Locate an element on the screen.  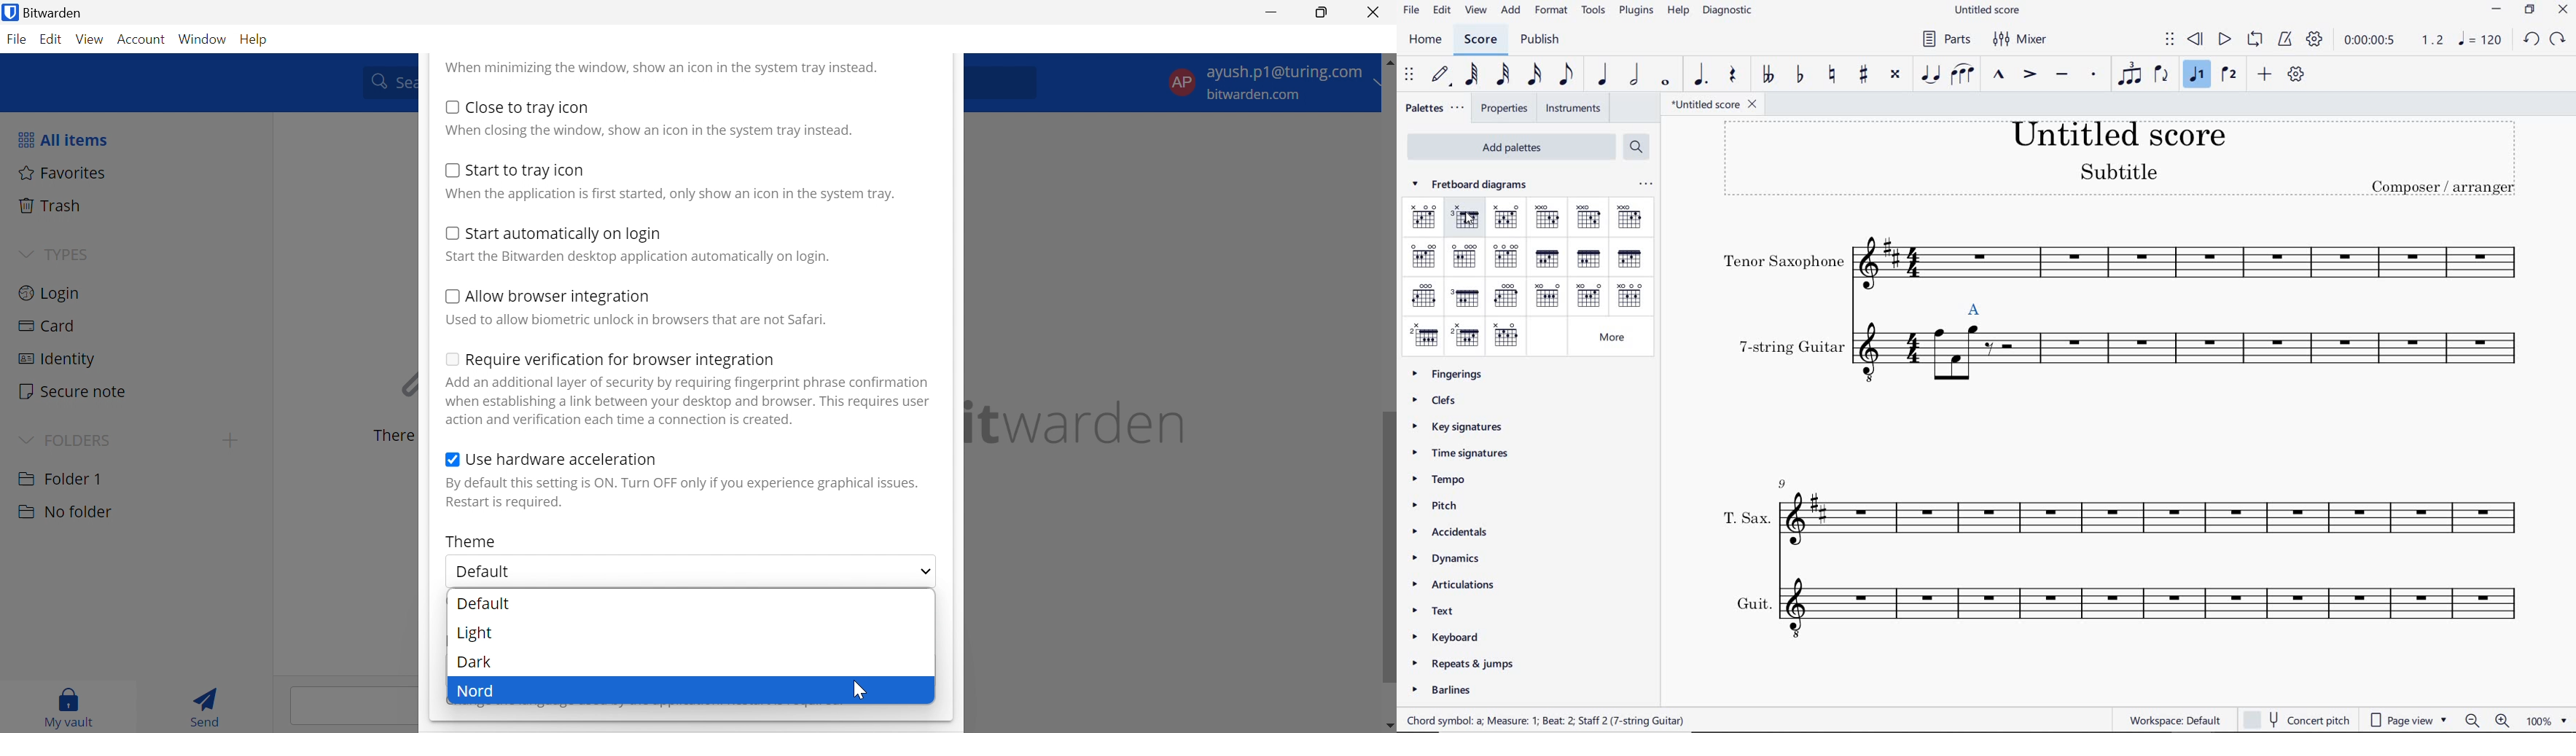
Theme is located at coordinates (472, 541).